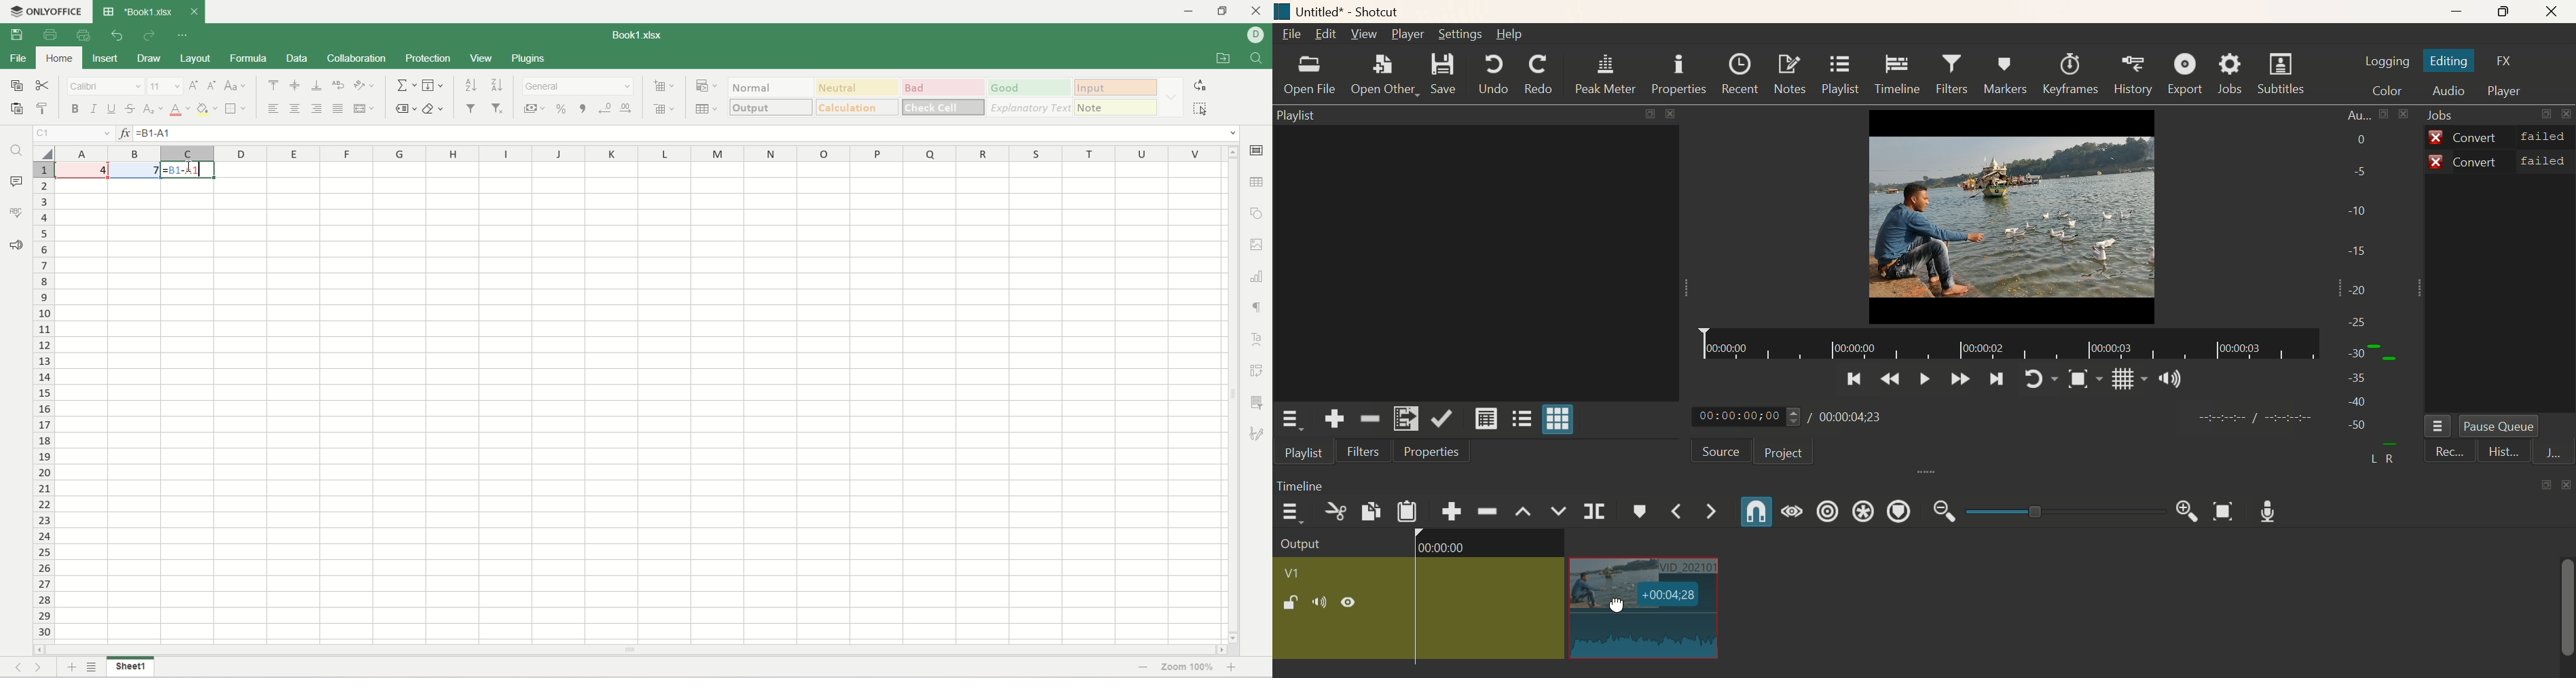 Image resolution: width=2576 pixels, height=700 pixels. What do you see at coordinates (1367, 418) in the screenshot?
I see `` at bounding box center [1367, 418].